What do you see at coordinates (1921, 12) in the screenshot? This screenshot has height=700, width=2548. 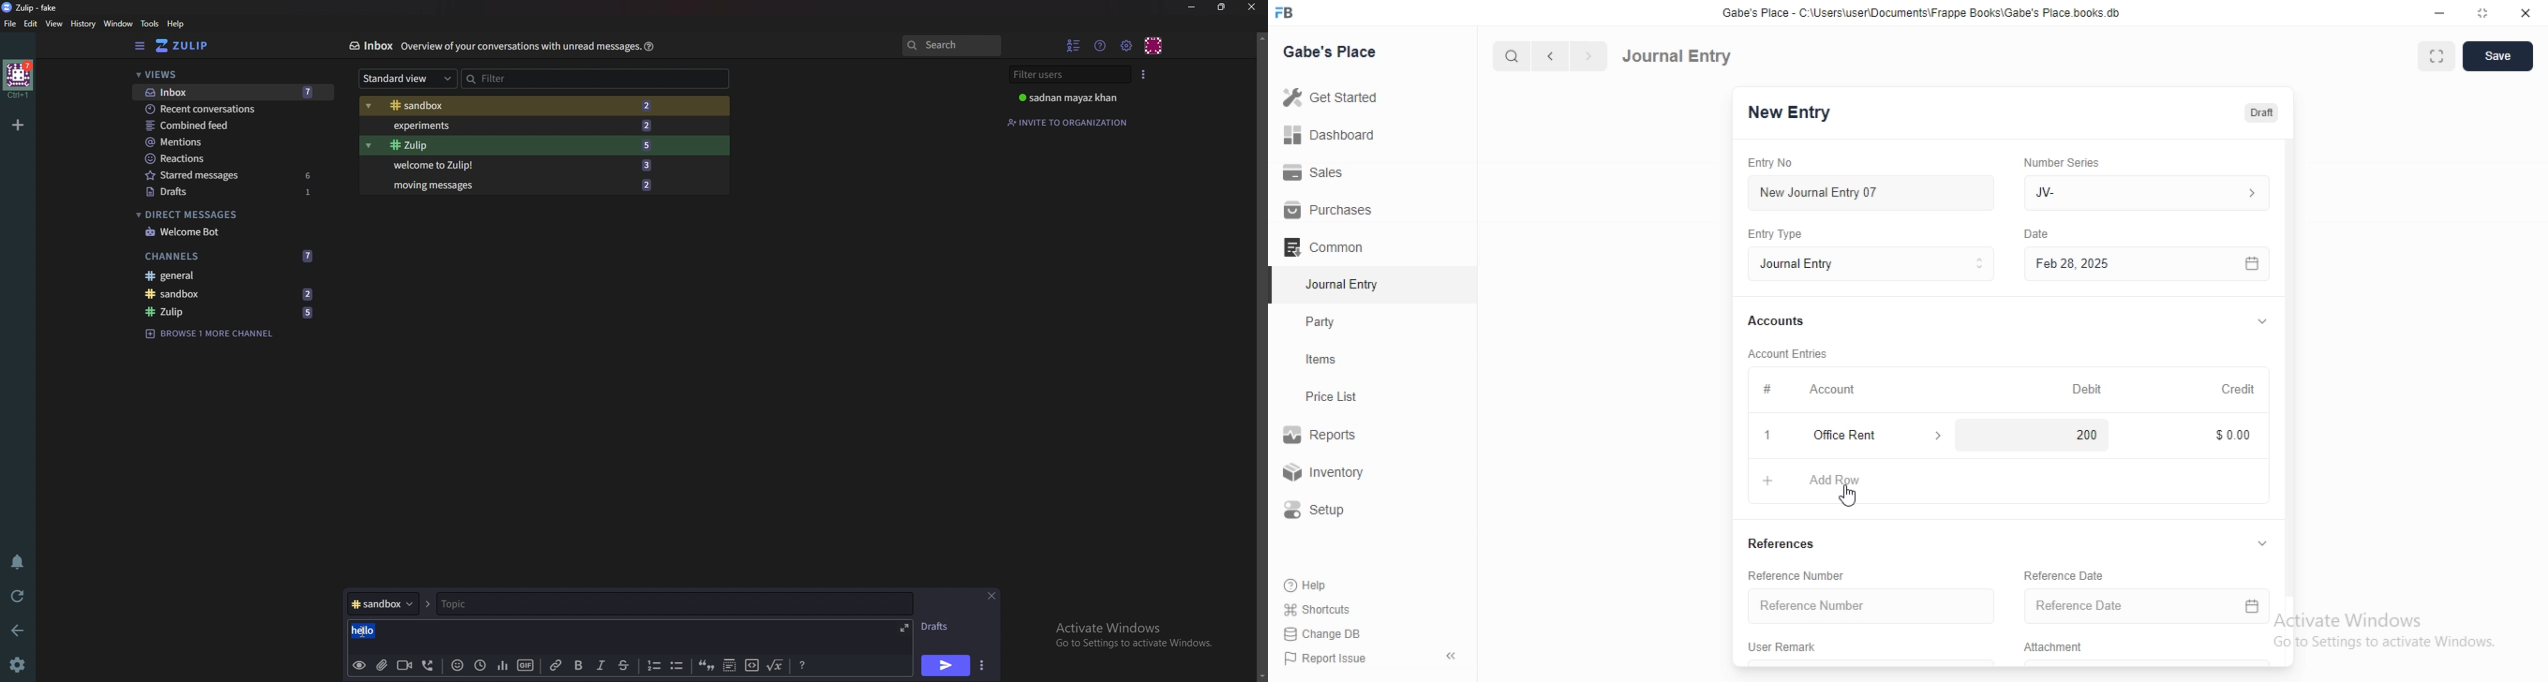 I see `‘Gabe's Place - C\UsersiuserDocuments\Frappe Books\Gabe's Place books db` at bounding box center [1921, 12].